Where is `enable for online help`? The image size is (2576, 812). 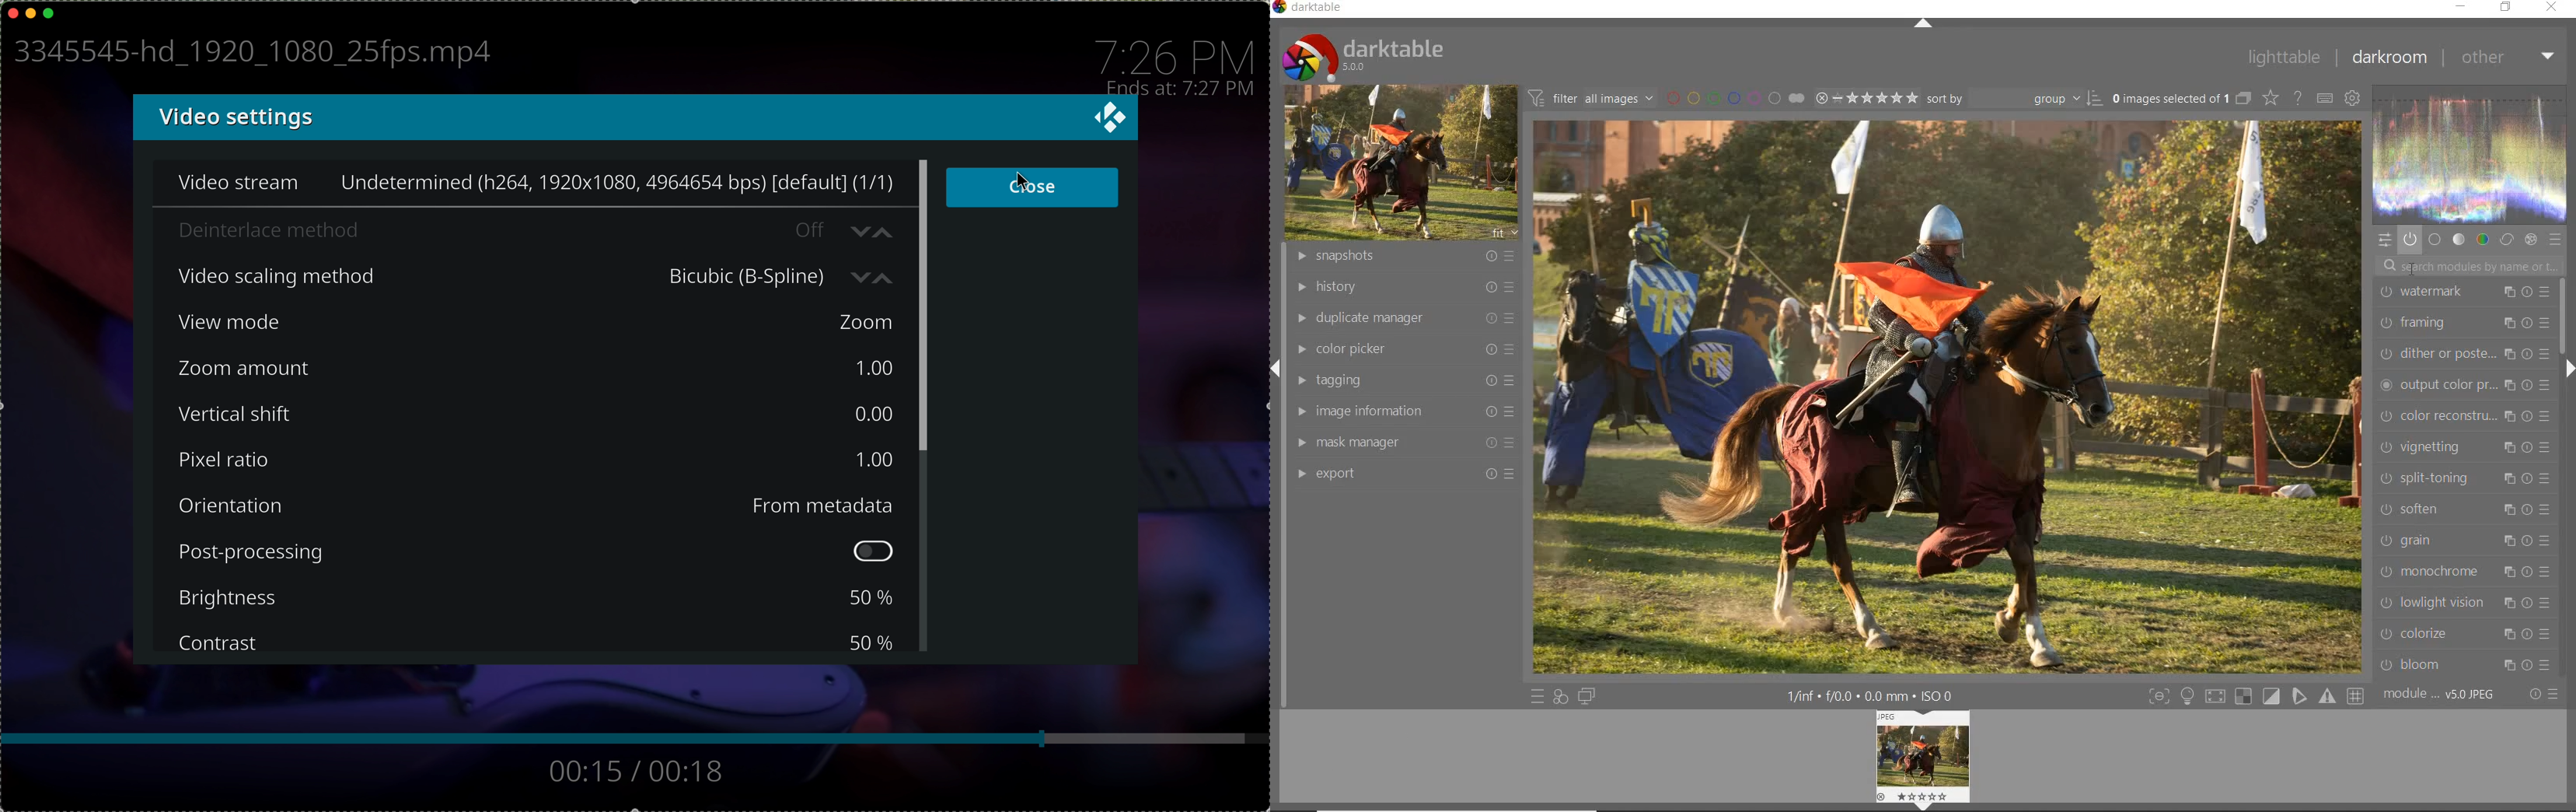 enable for online help is located at coordinates (2298, 100).